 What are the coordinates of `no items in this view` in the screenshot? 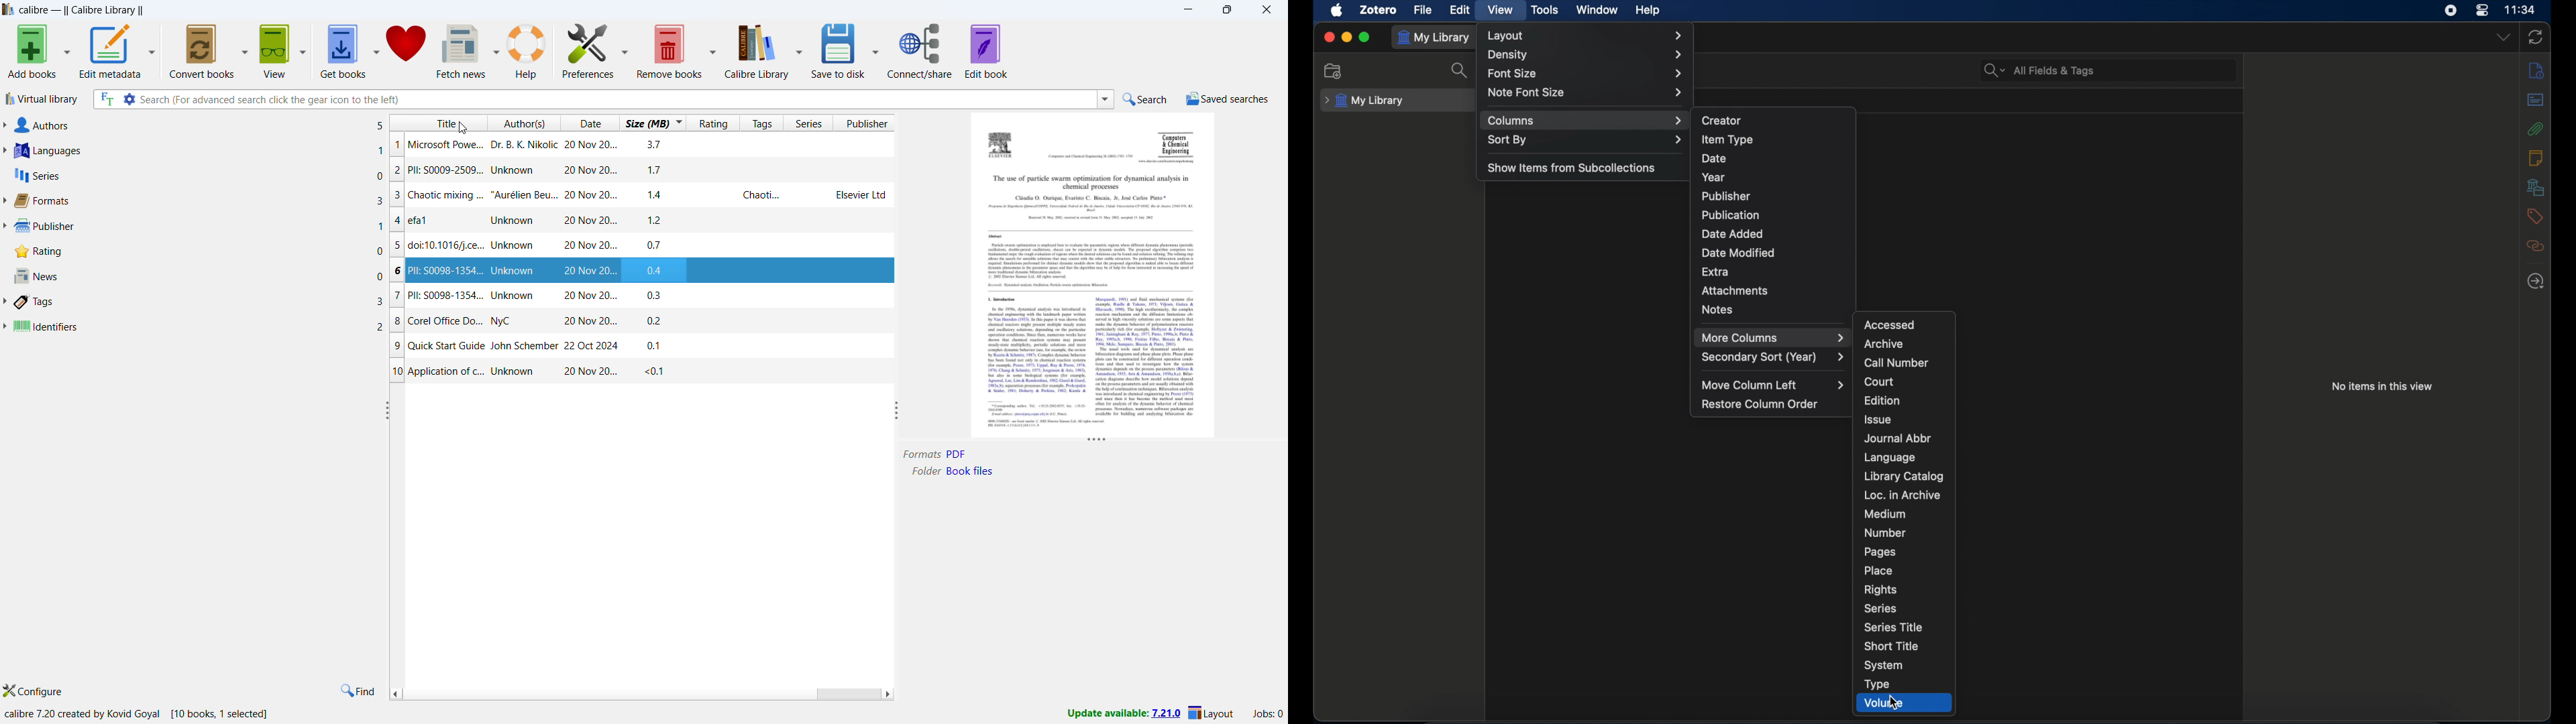 It's located at (2382, 386).